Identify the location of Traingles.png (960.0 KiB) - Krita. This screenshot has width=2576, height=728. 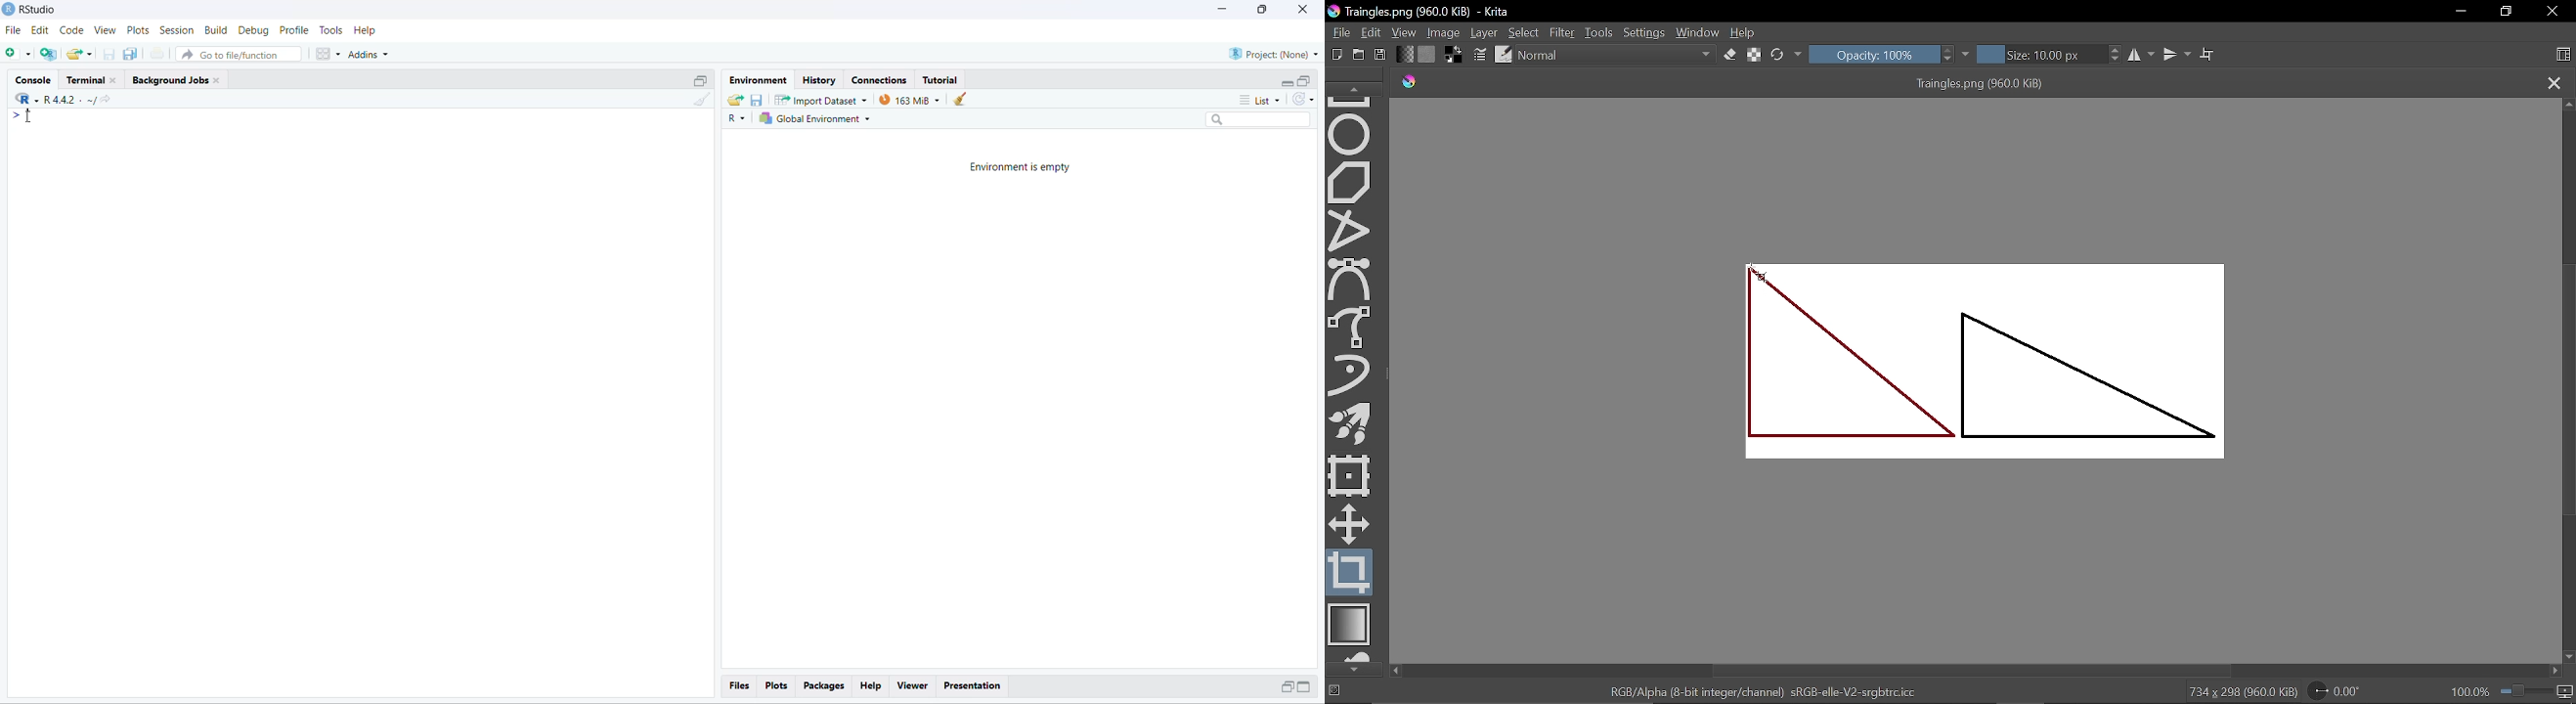
(1421, 13).